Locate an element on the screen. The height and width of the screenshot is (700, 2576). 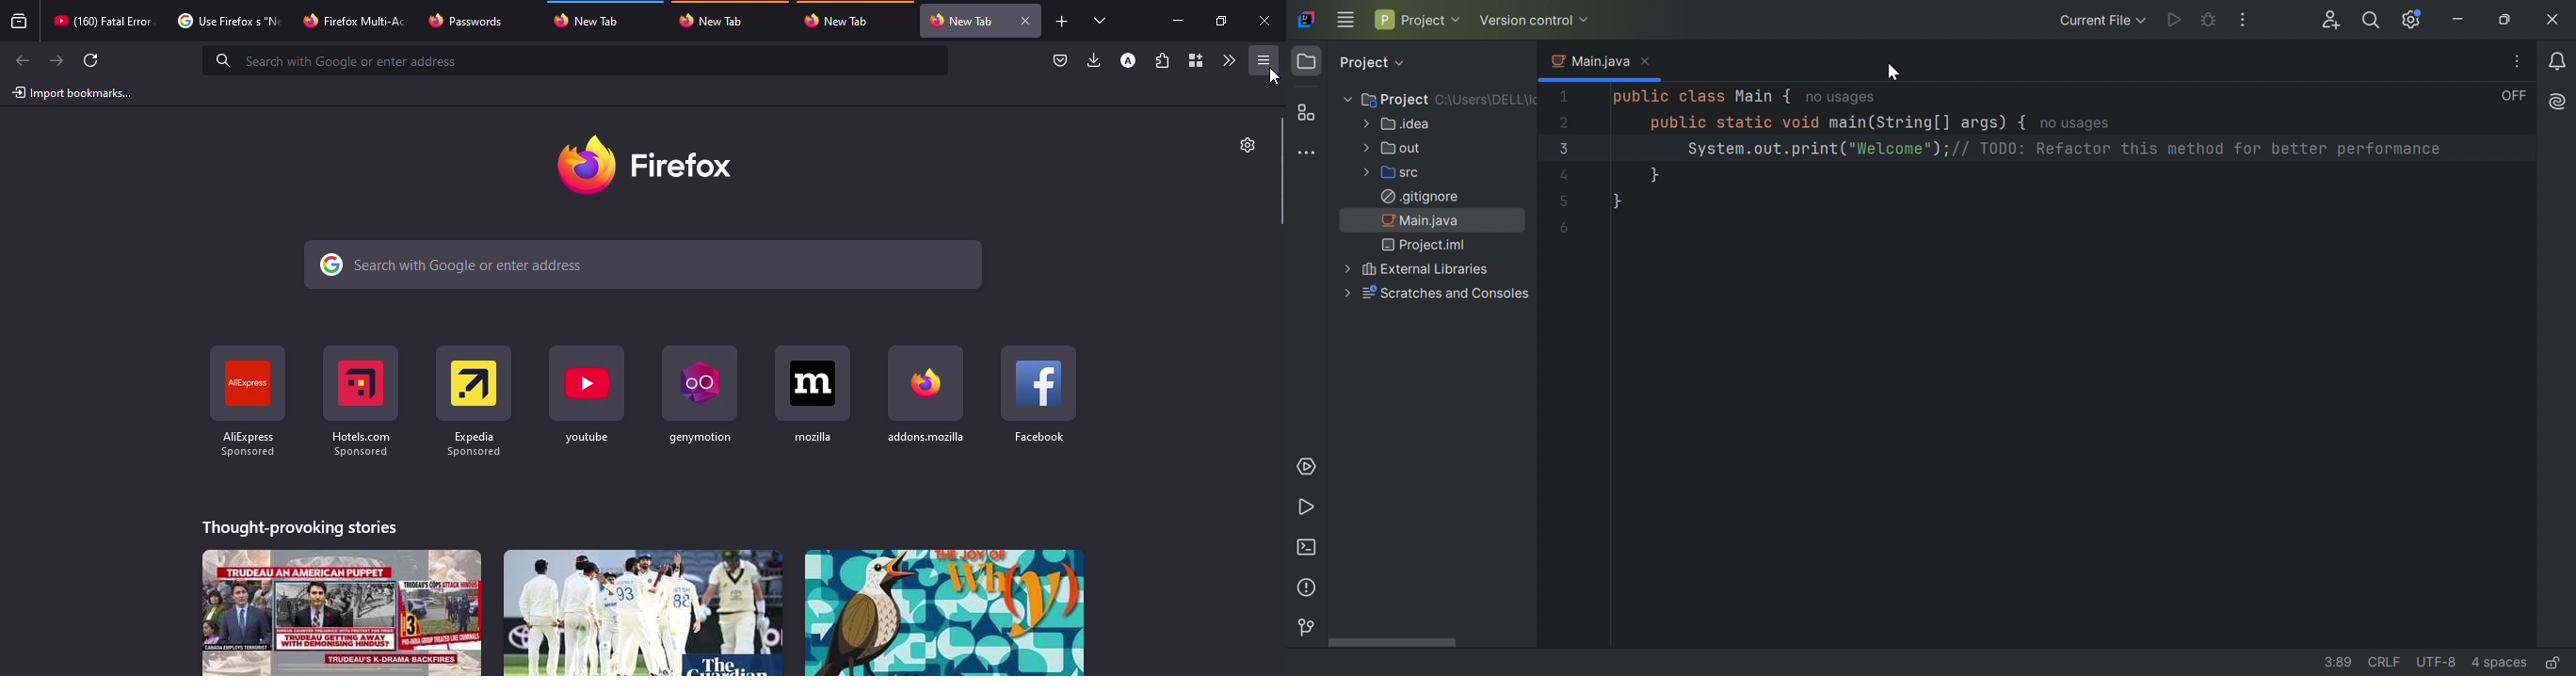
forward is located at coordinates (56, 60).